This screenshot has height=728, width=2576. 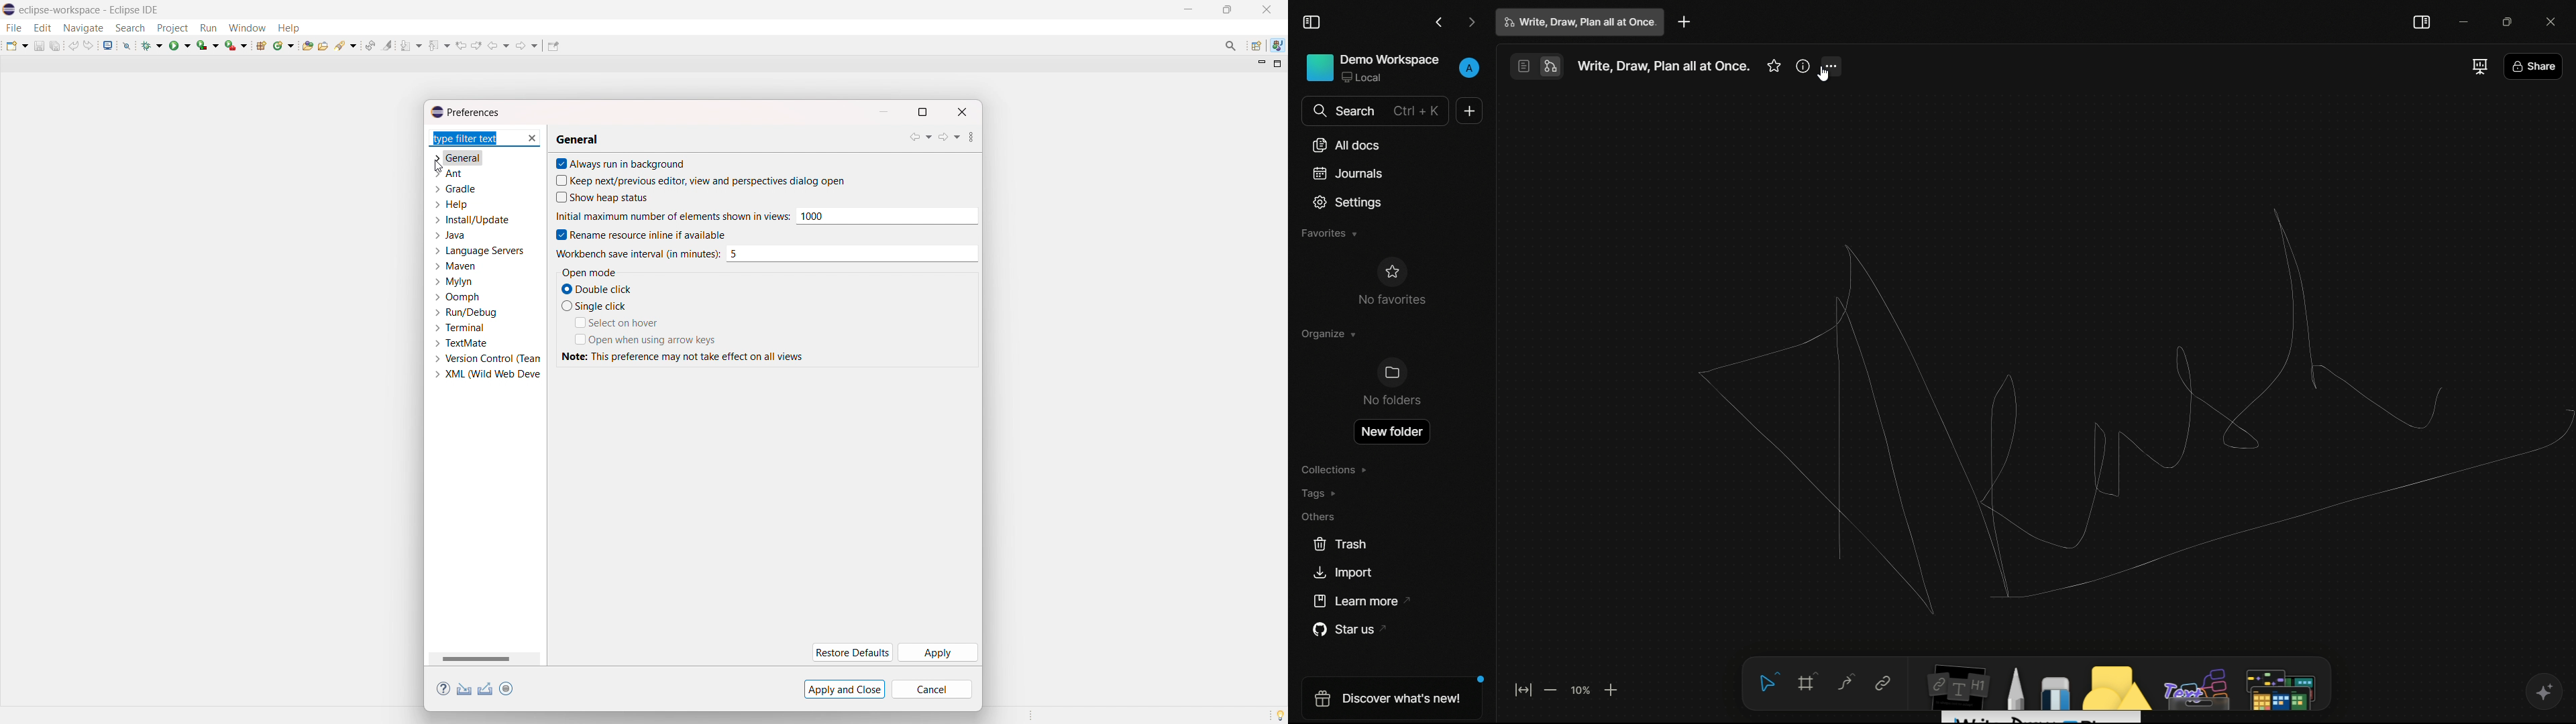 What do you see at coordinates (1354, 602) in the screenshot?
I see `learn more` at bounding box center [1354, 602].